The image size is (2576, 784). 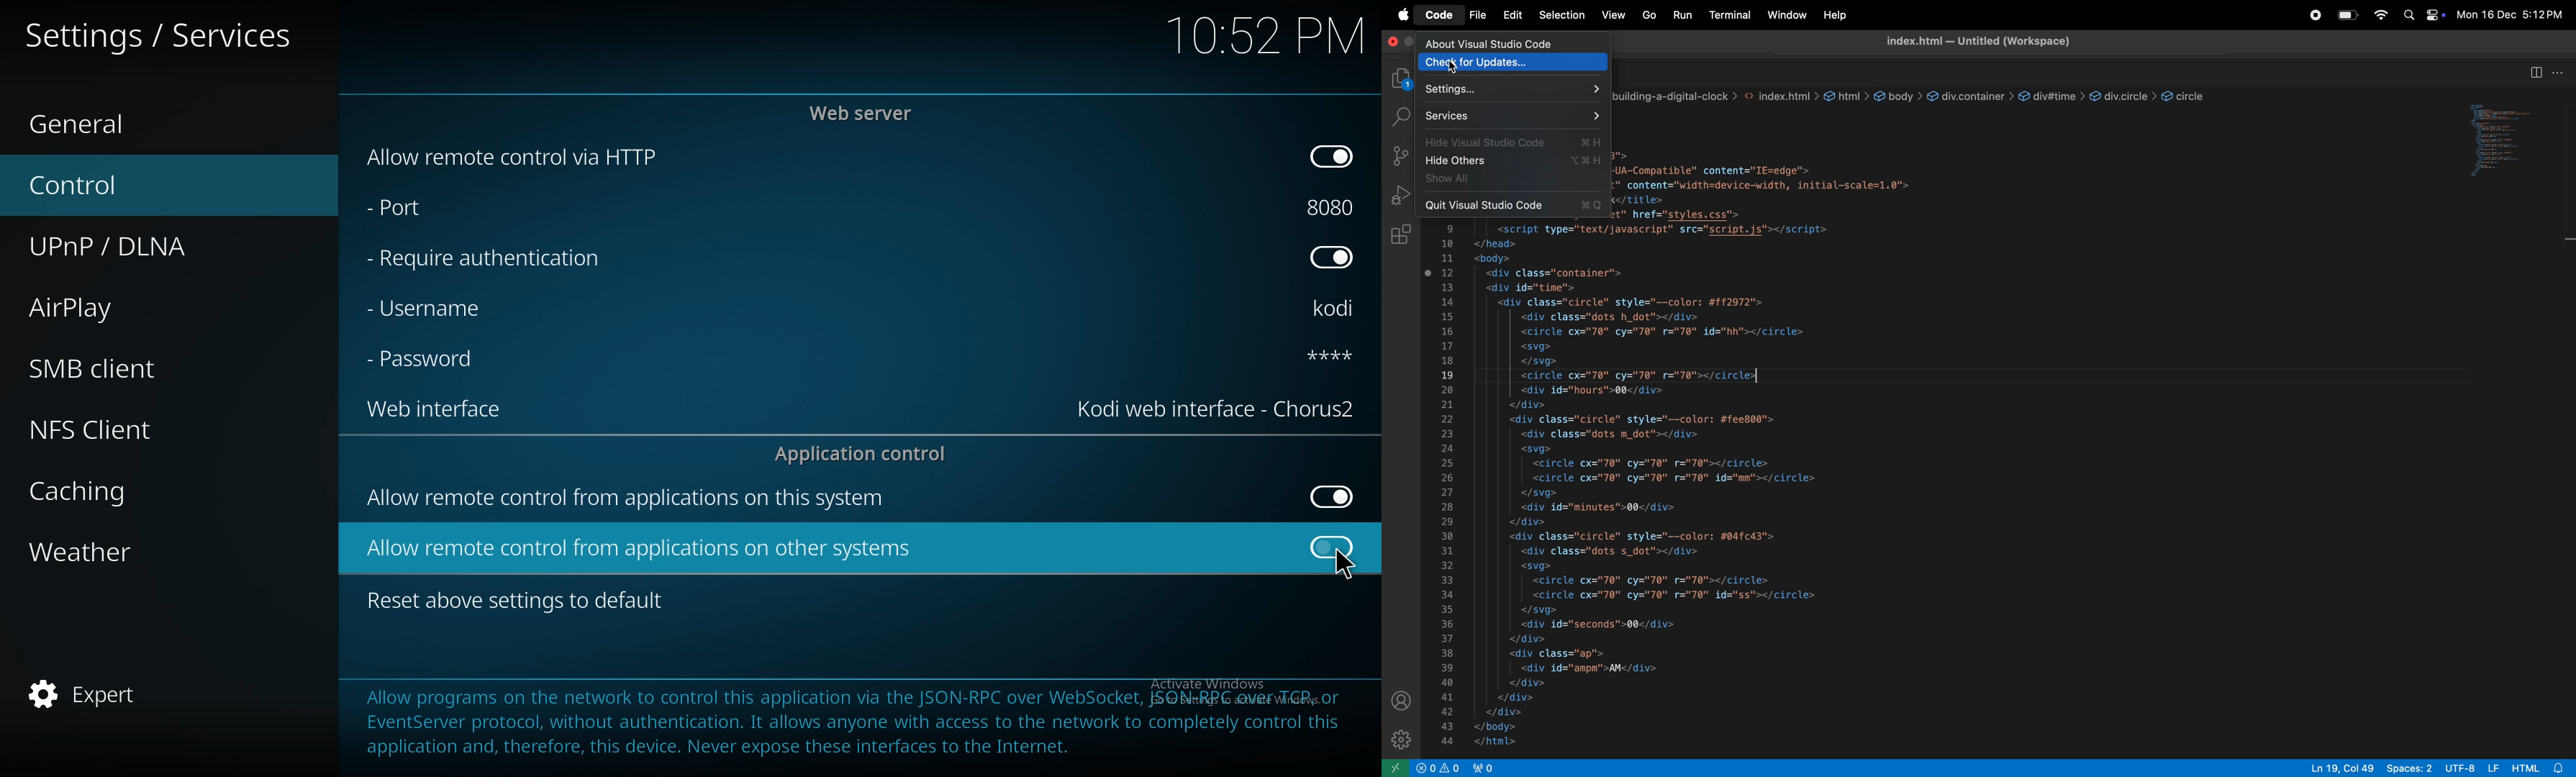 I want to click on options, so click(x=2561, y=73).